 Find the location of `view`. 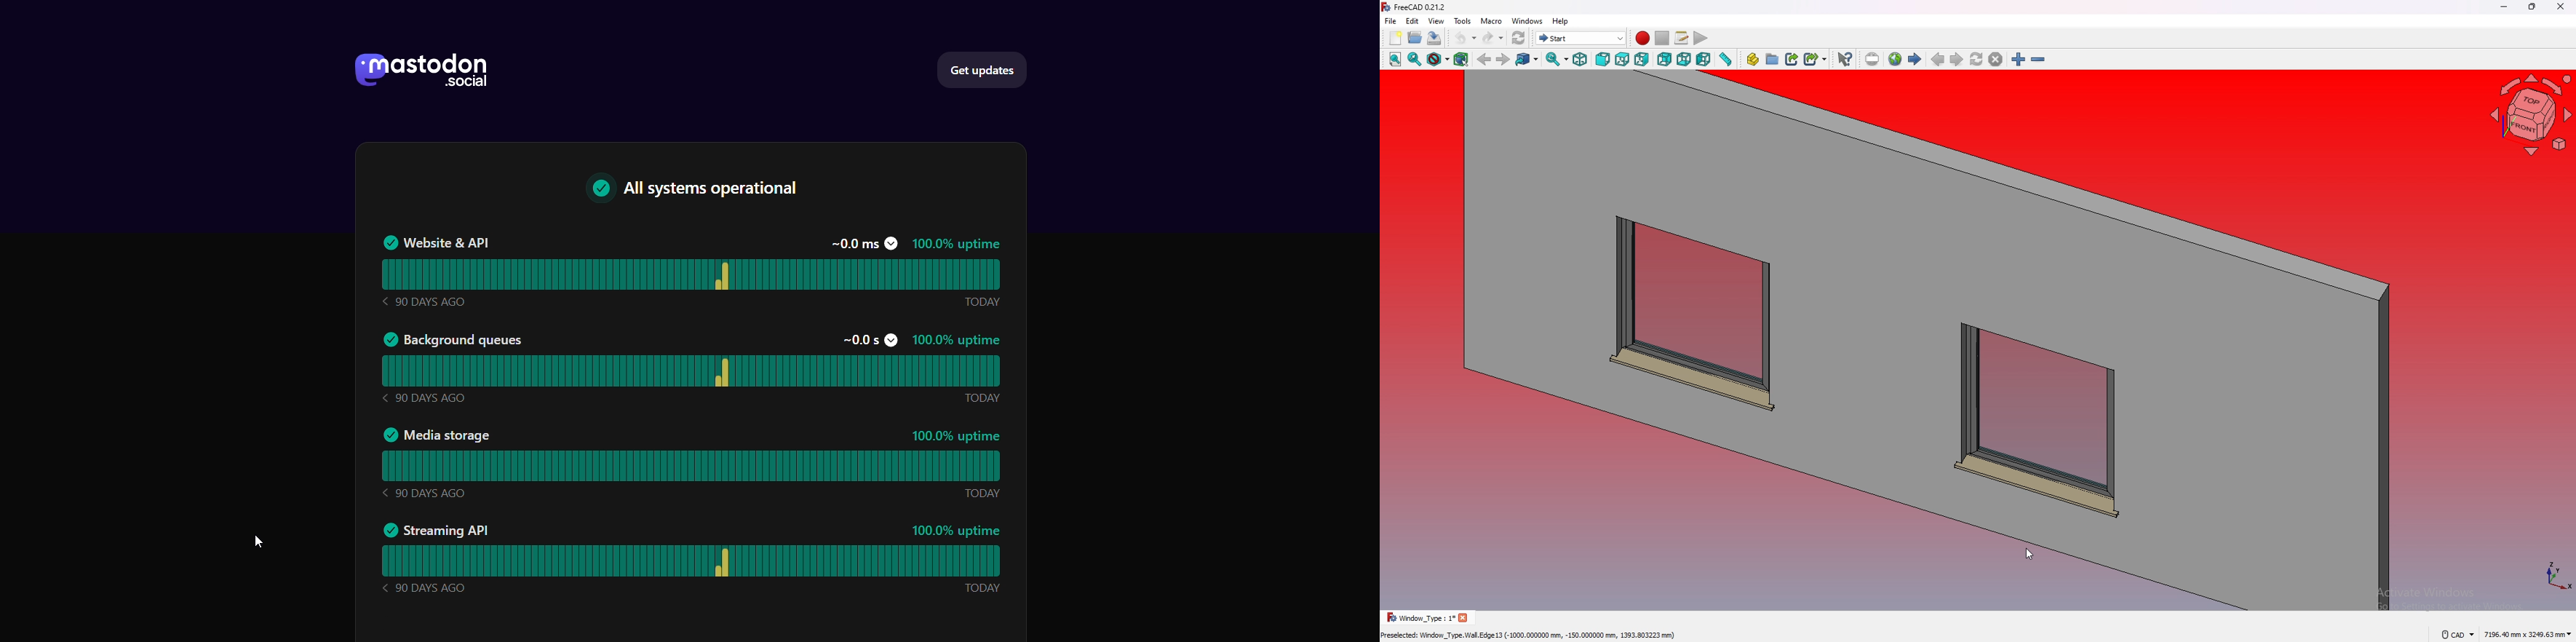

view is located at coordinates (1437, 21).